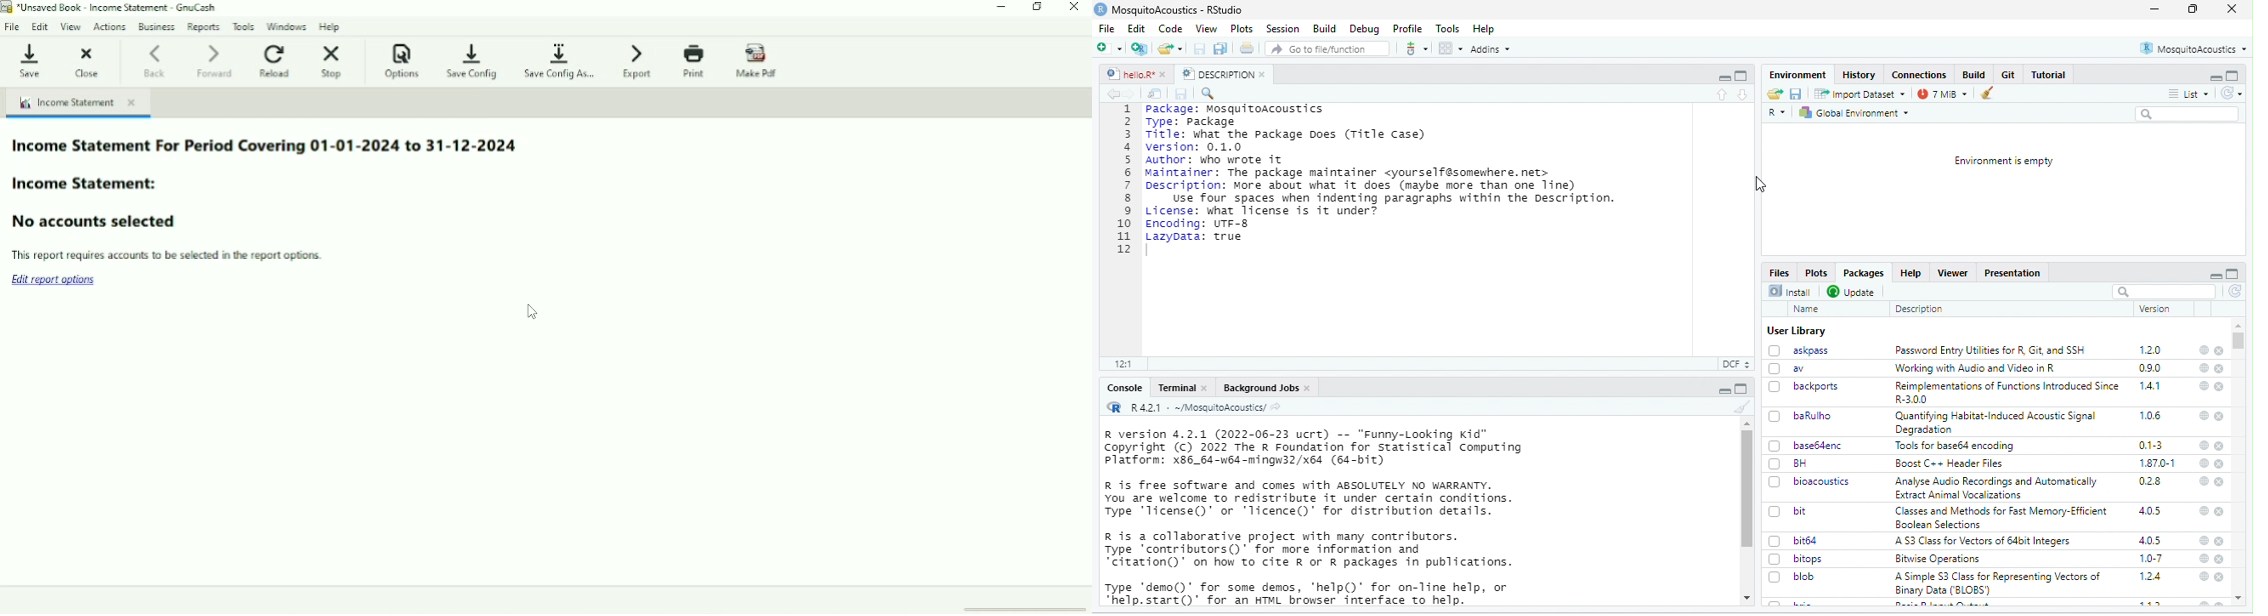  I want to click on Search bar, so click(2189, 114).